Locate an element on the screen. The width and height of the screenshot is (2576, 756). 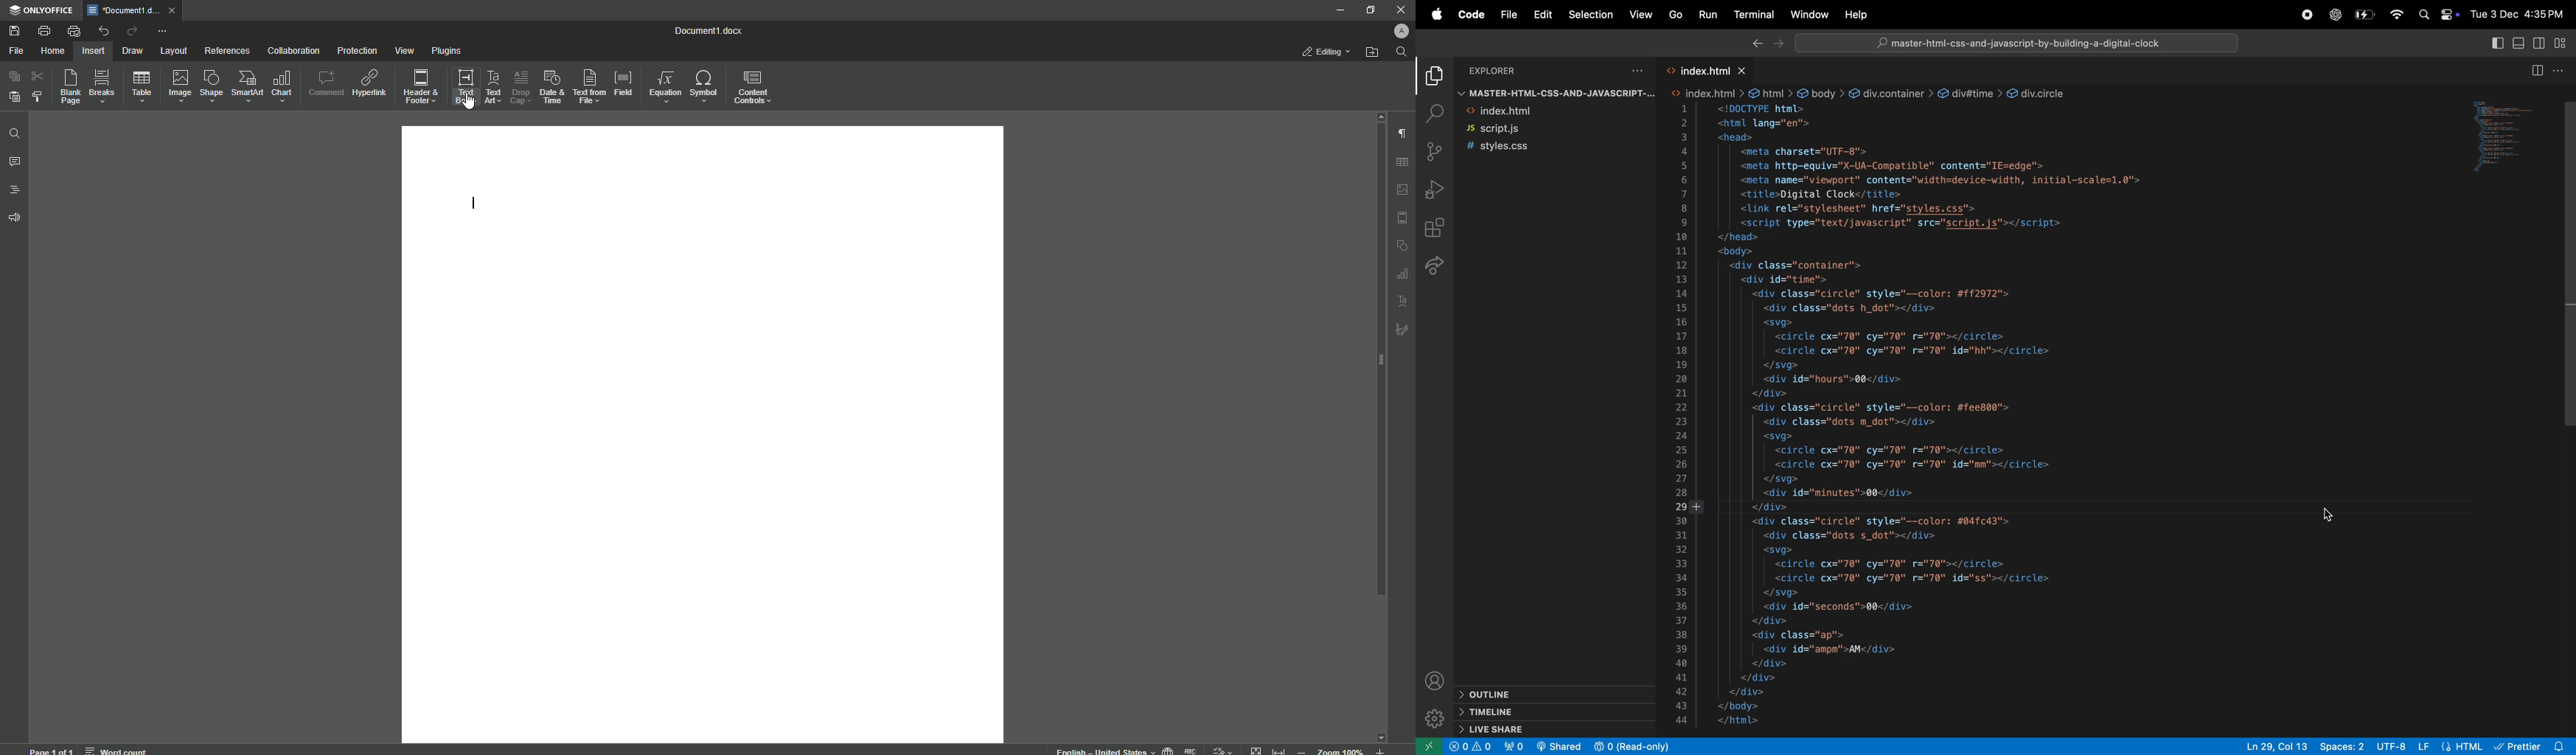
wifi is located at coordinates (2394, 15).